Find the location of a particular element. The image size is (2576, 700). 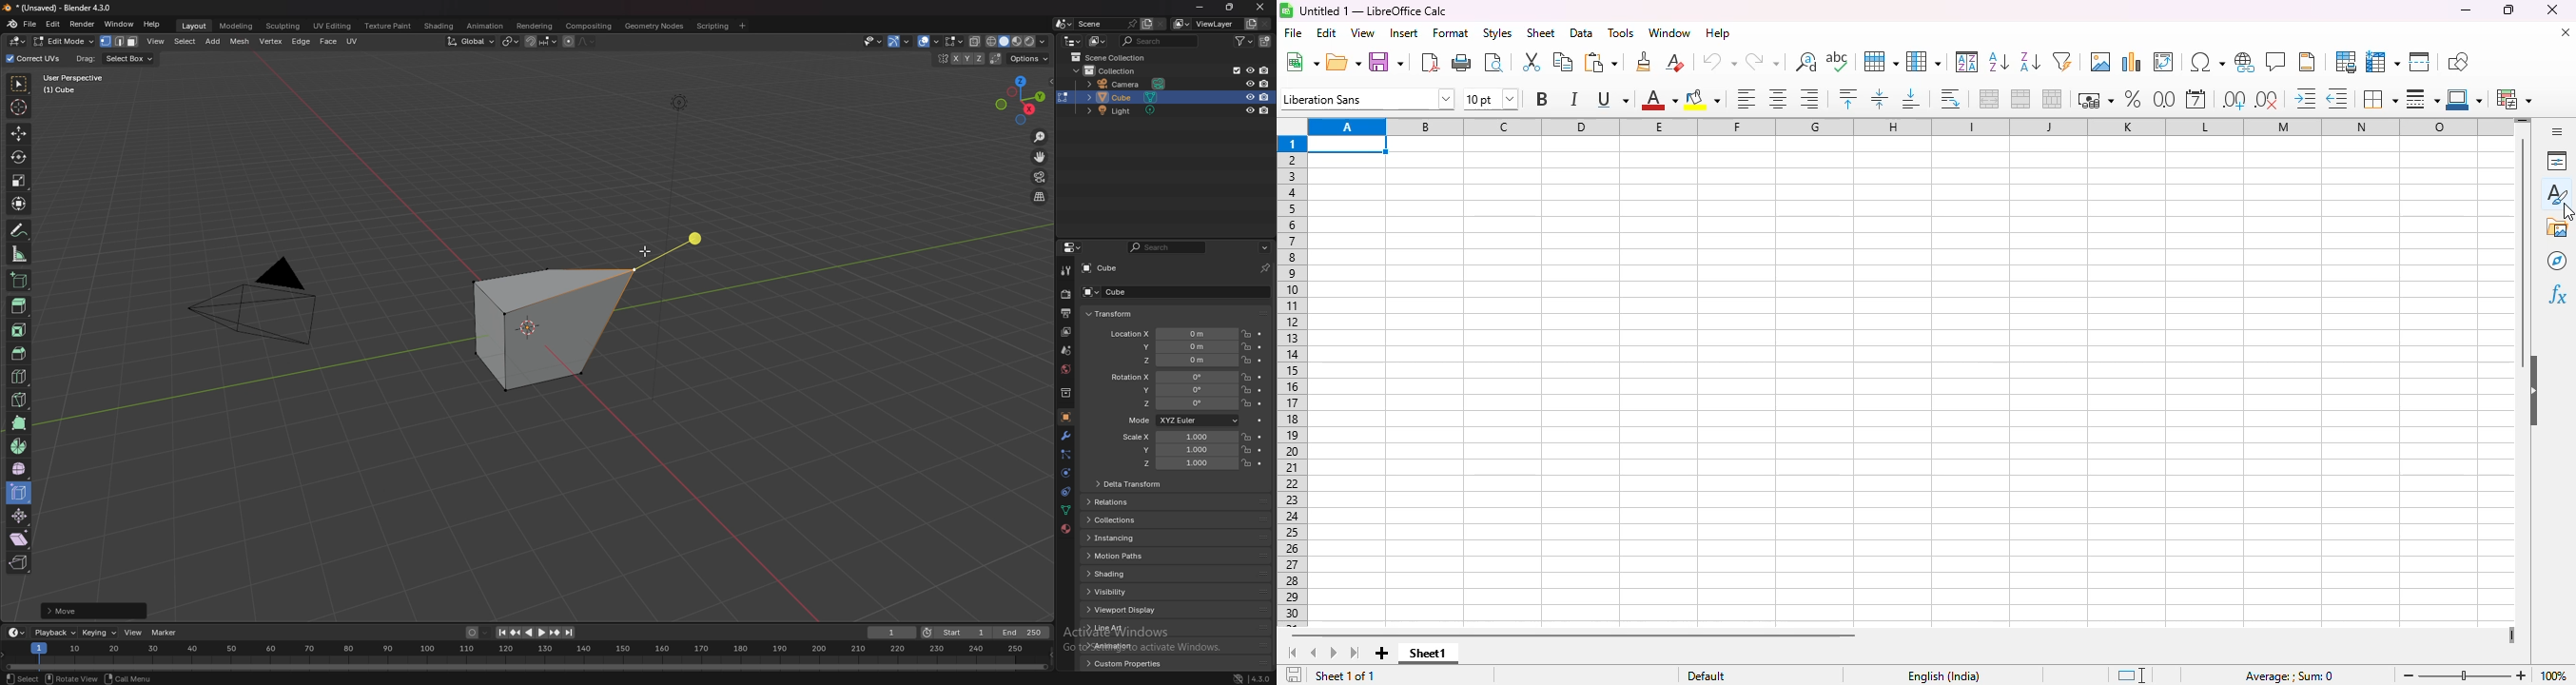

collection is located at coordinates (1066, 392).